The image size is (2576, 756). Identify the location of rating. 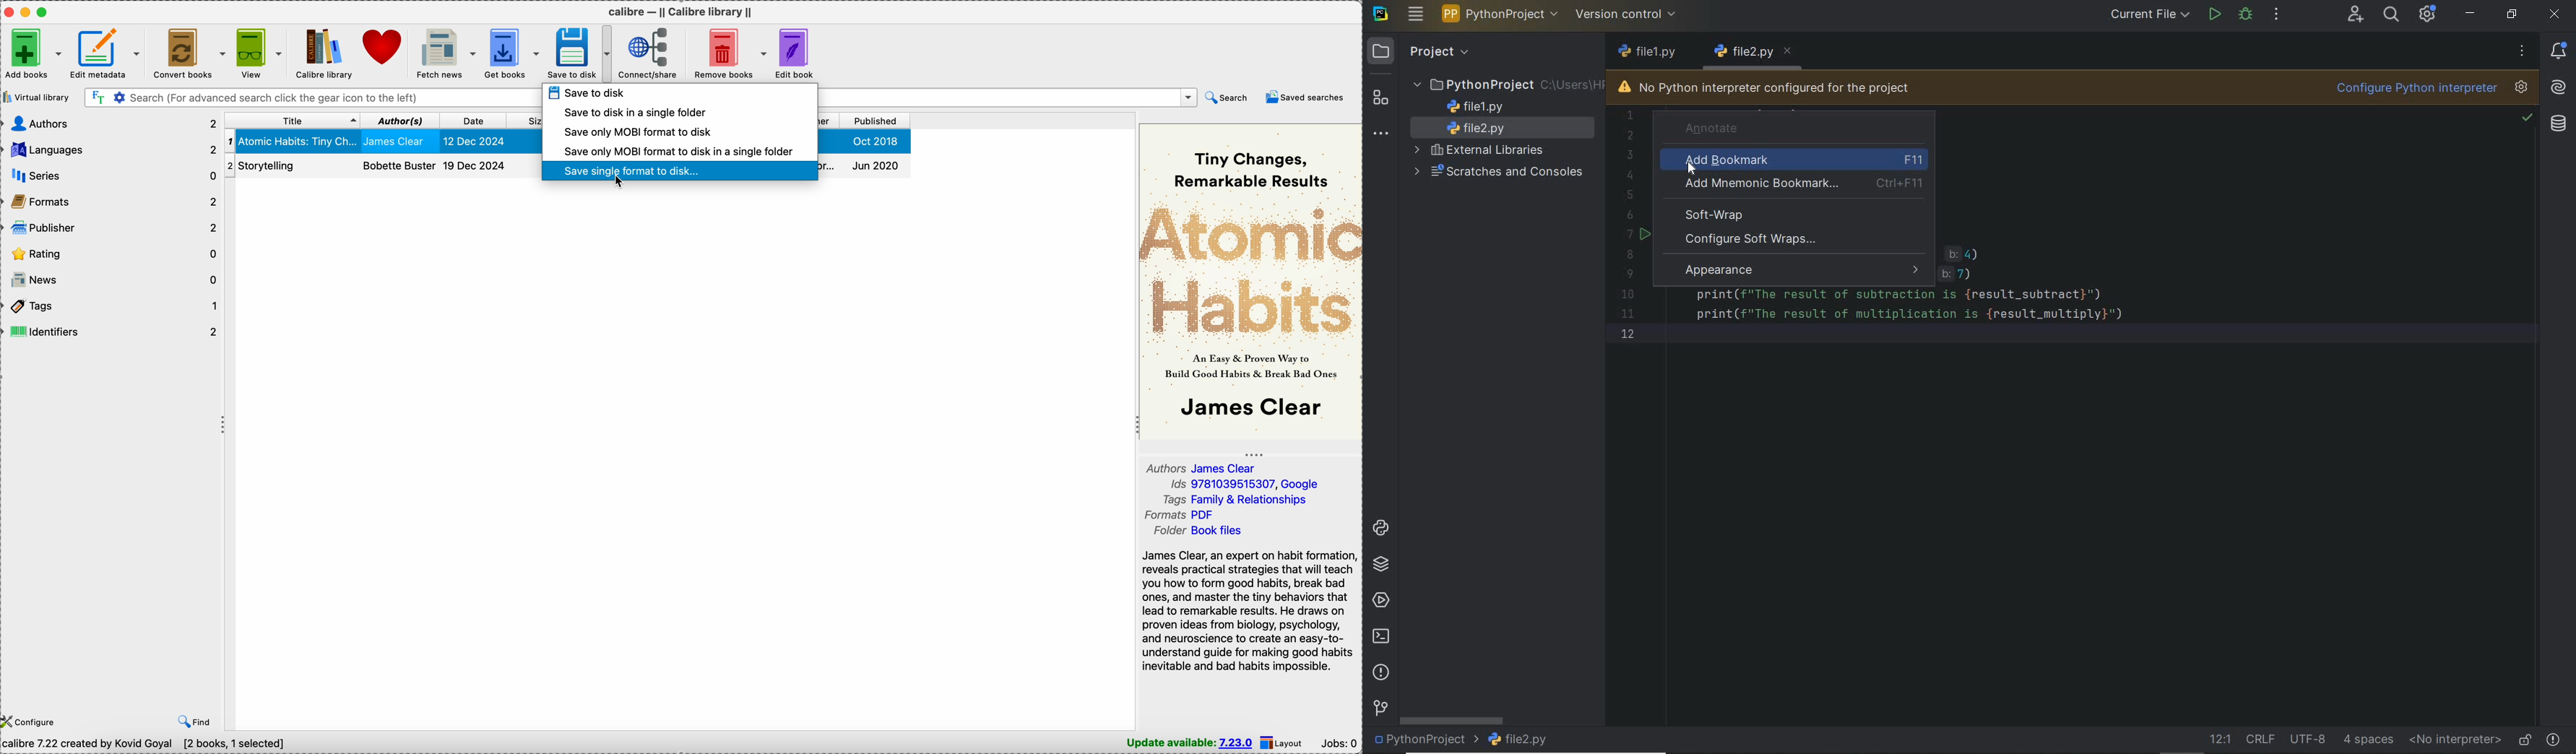
(113, 255).